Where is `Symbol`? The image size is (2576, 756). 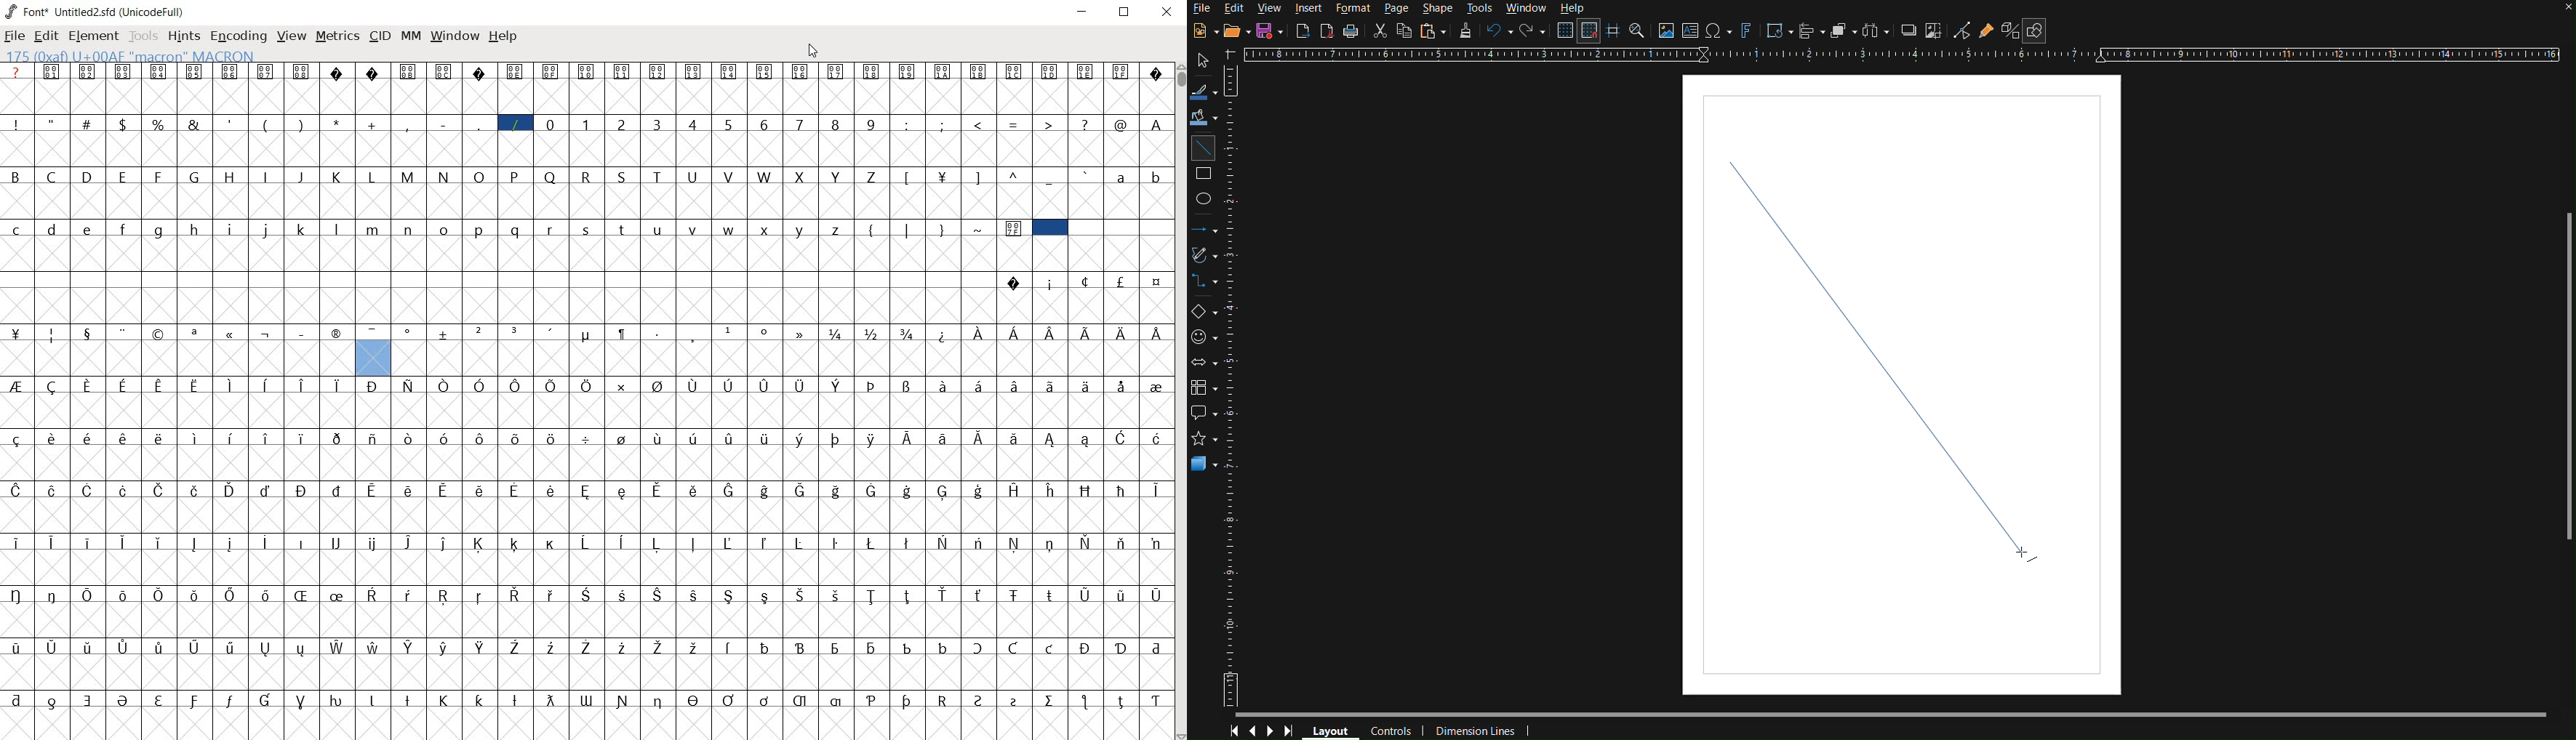 Symbol is located at coordinates (658, 387).